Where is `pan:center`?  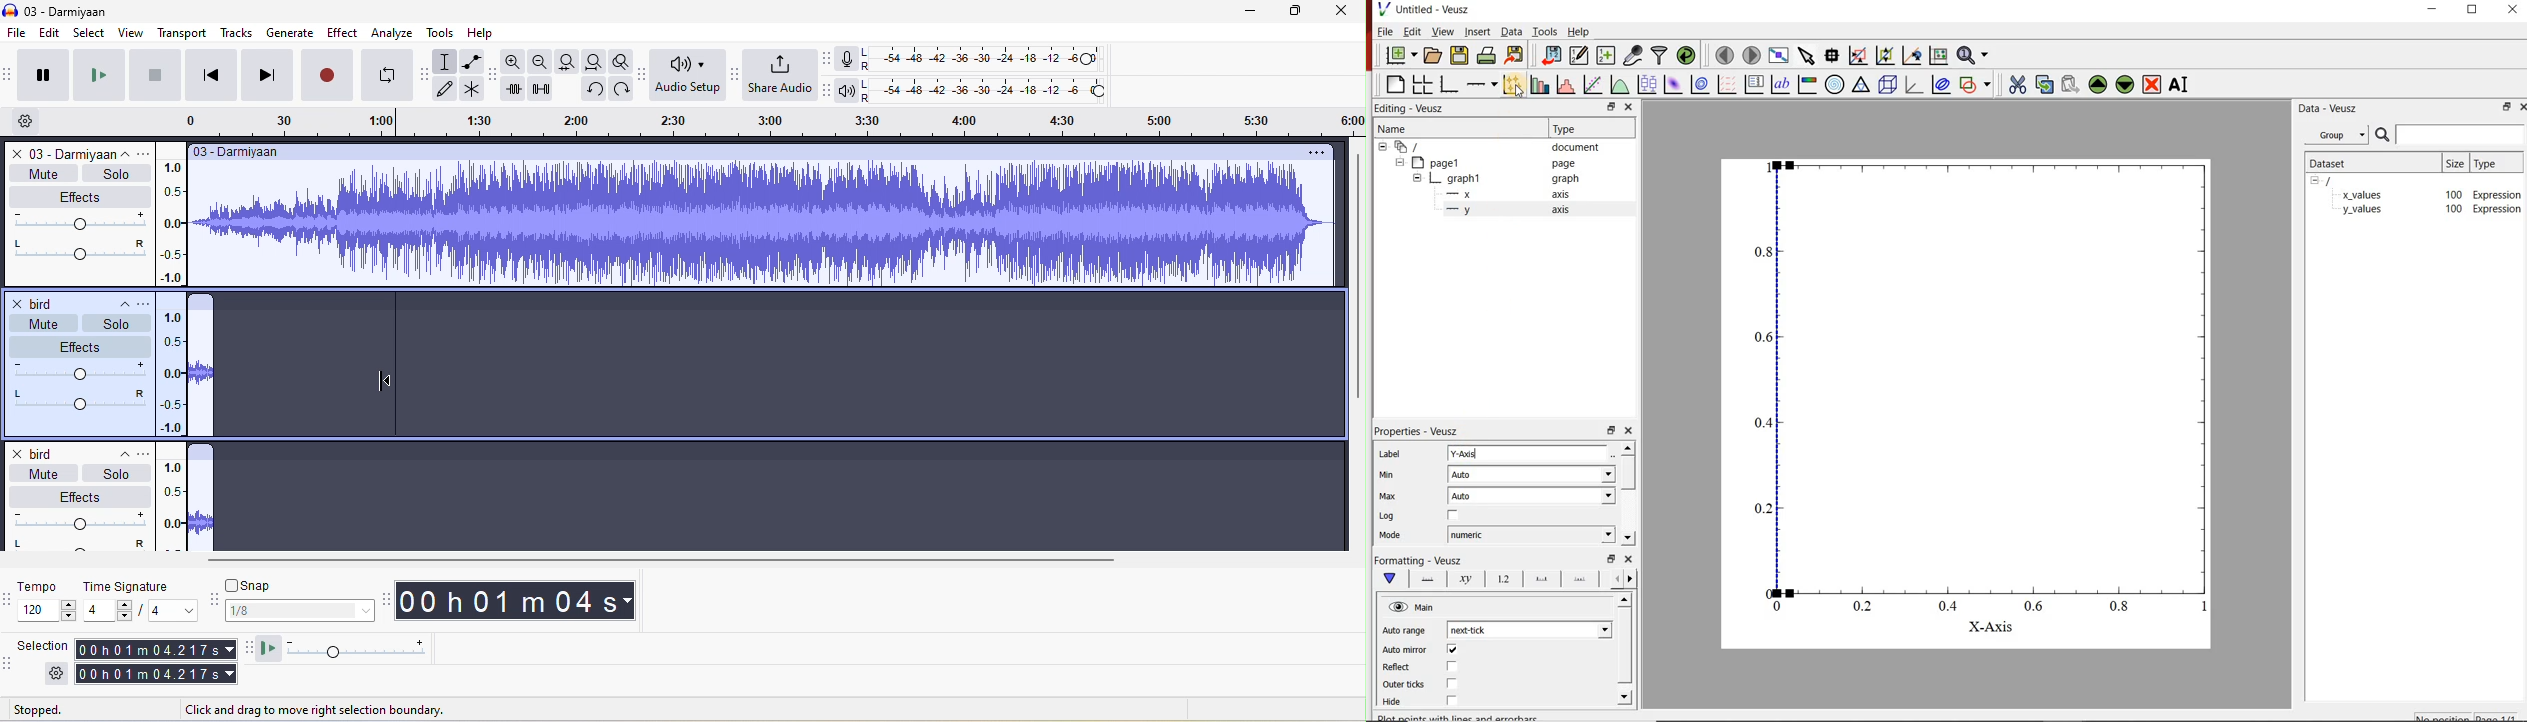 pan:center is located at coordinates (79, 398).